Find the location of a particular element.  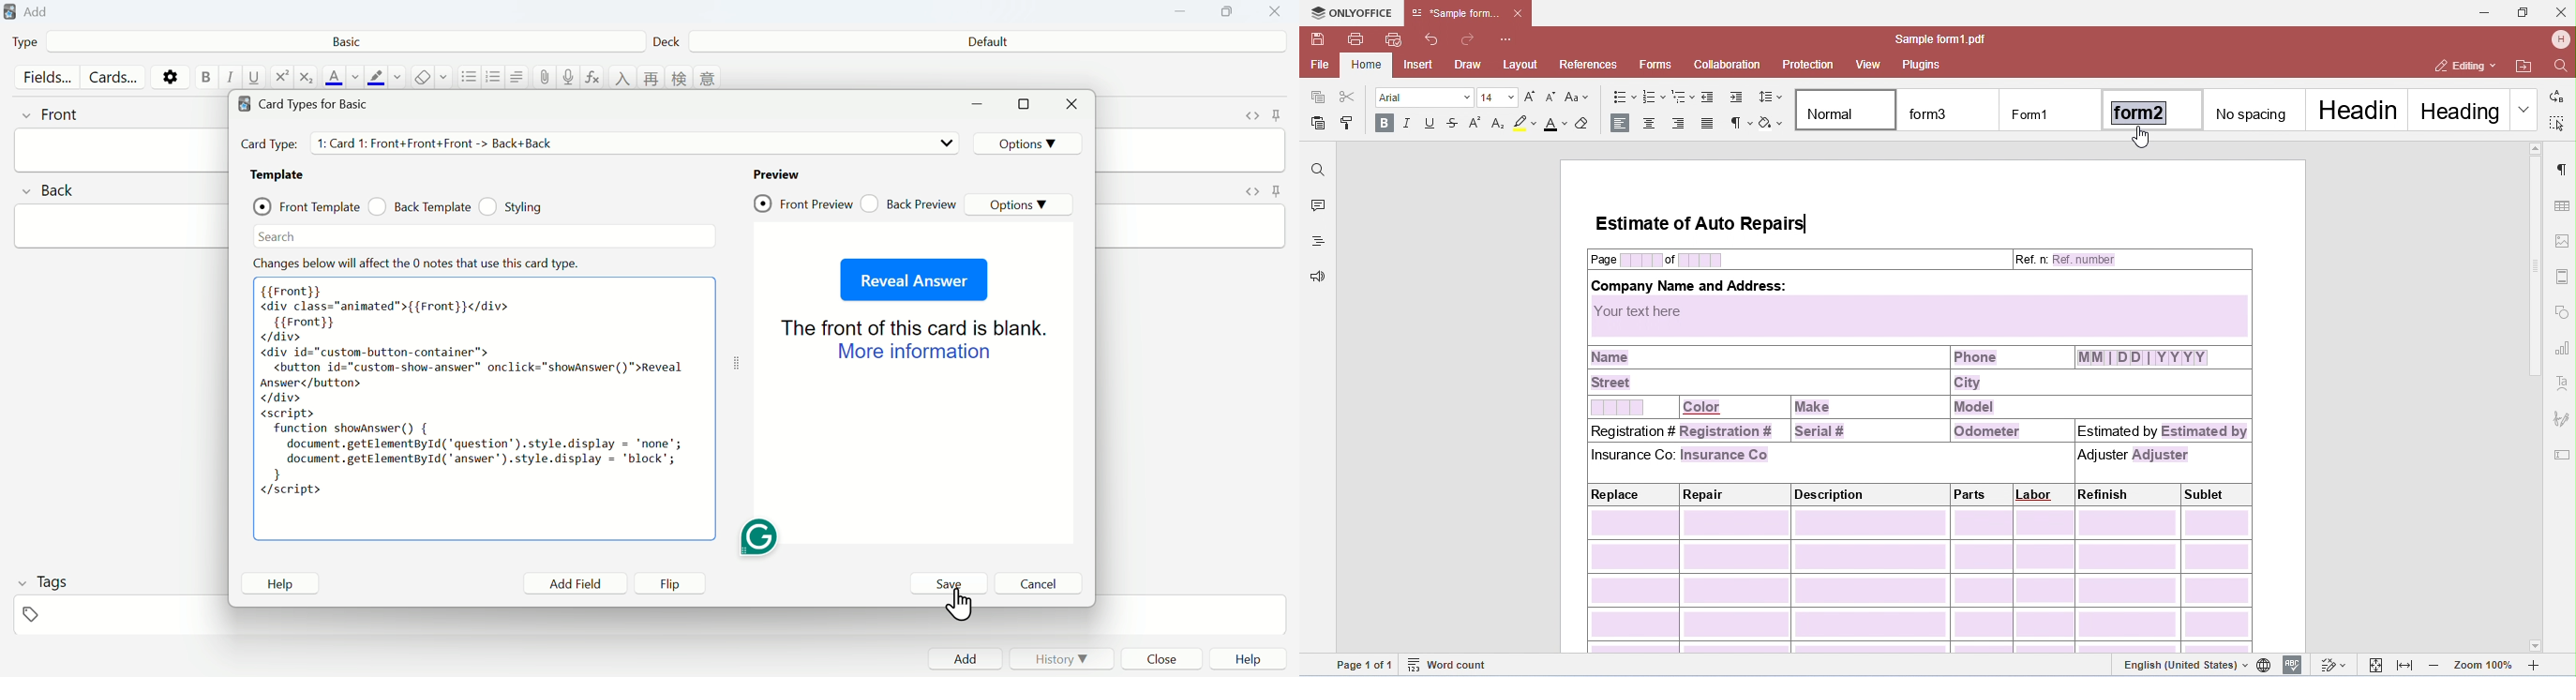

Back Preview is located at coordinates (909, 204).